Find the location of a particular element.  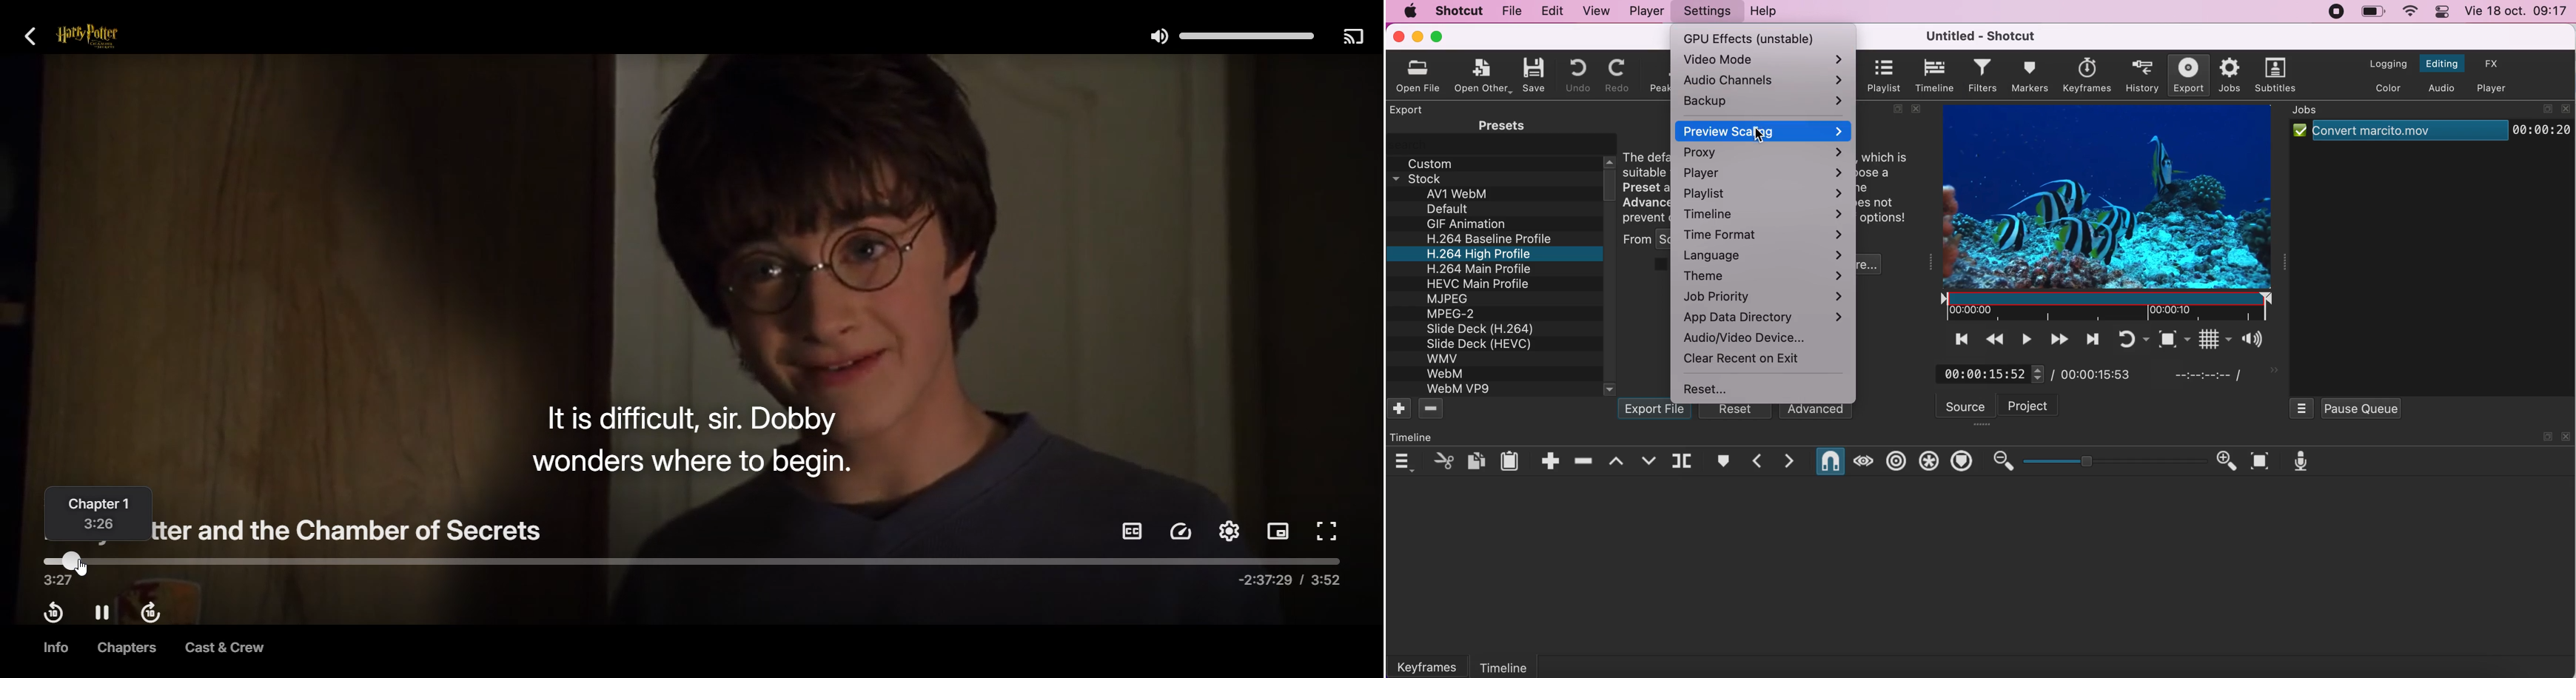

skip to the next point is located at coordinates (2090, 339).